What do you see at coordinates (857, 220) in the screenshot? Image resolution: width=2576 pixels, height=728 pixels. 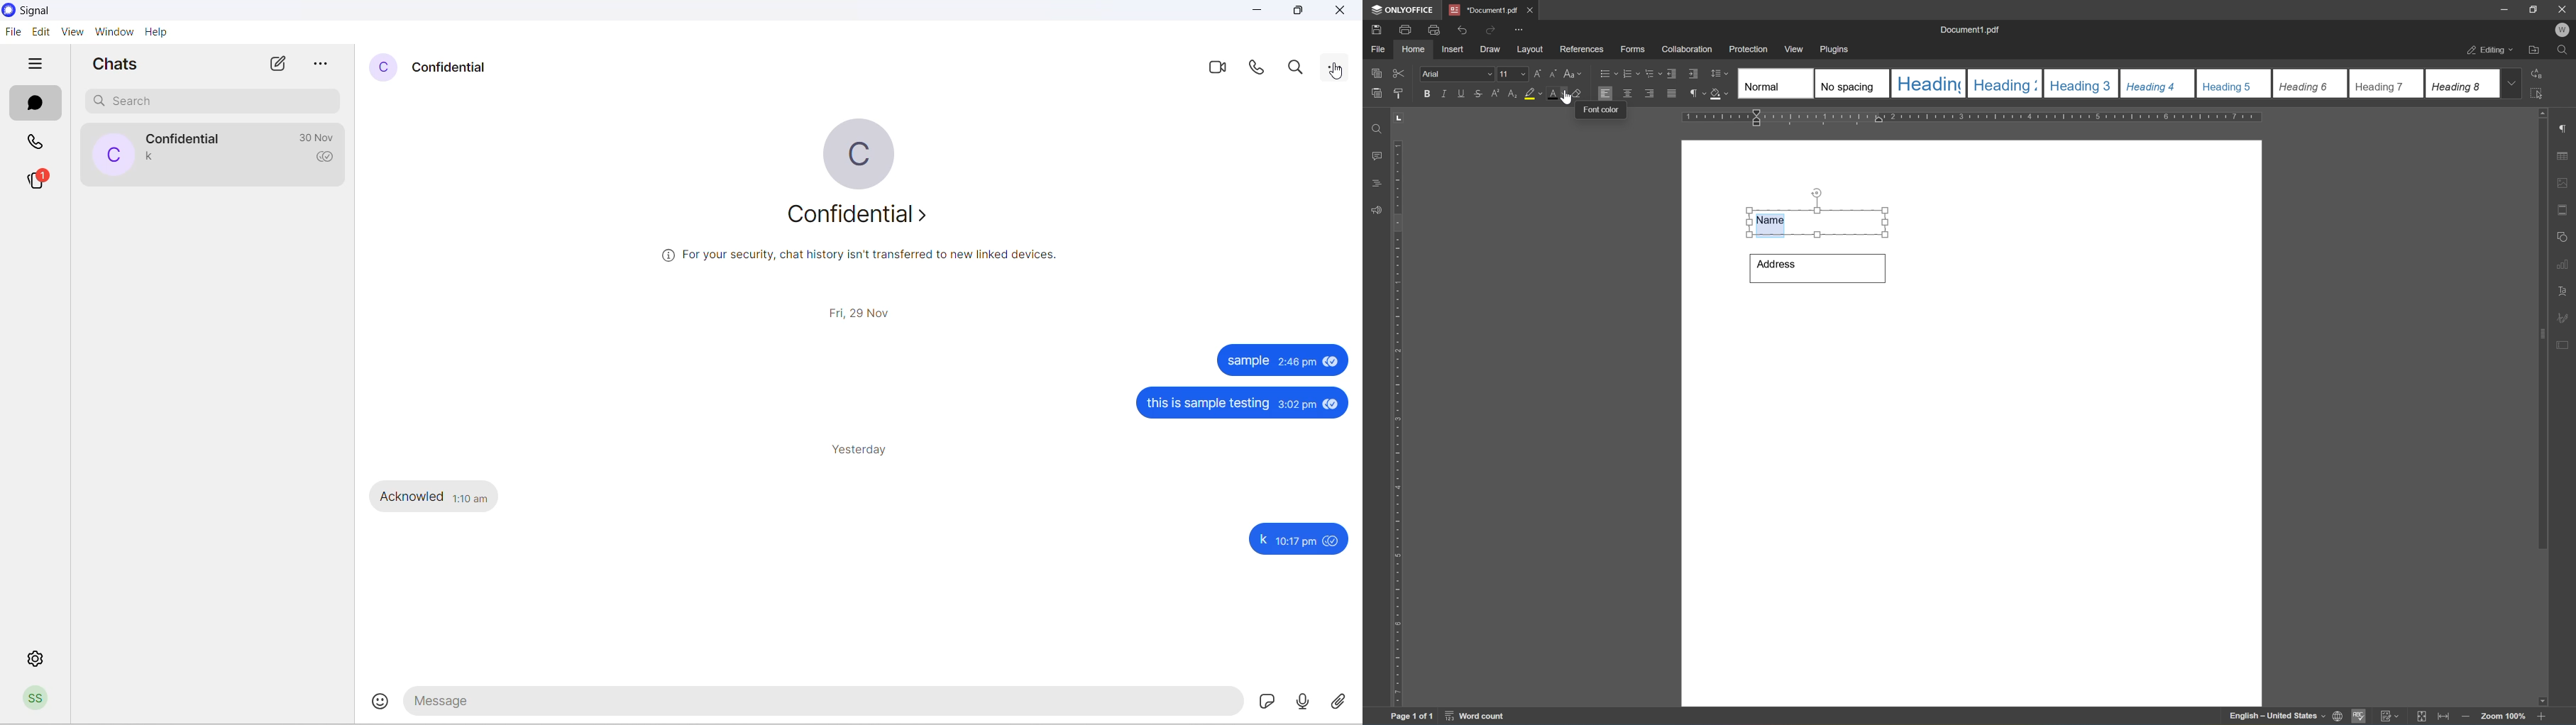 I see `about contact` at bounding box center [857, 220].